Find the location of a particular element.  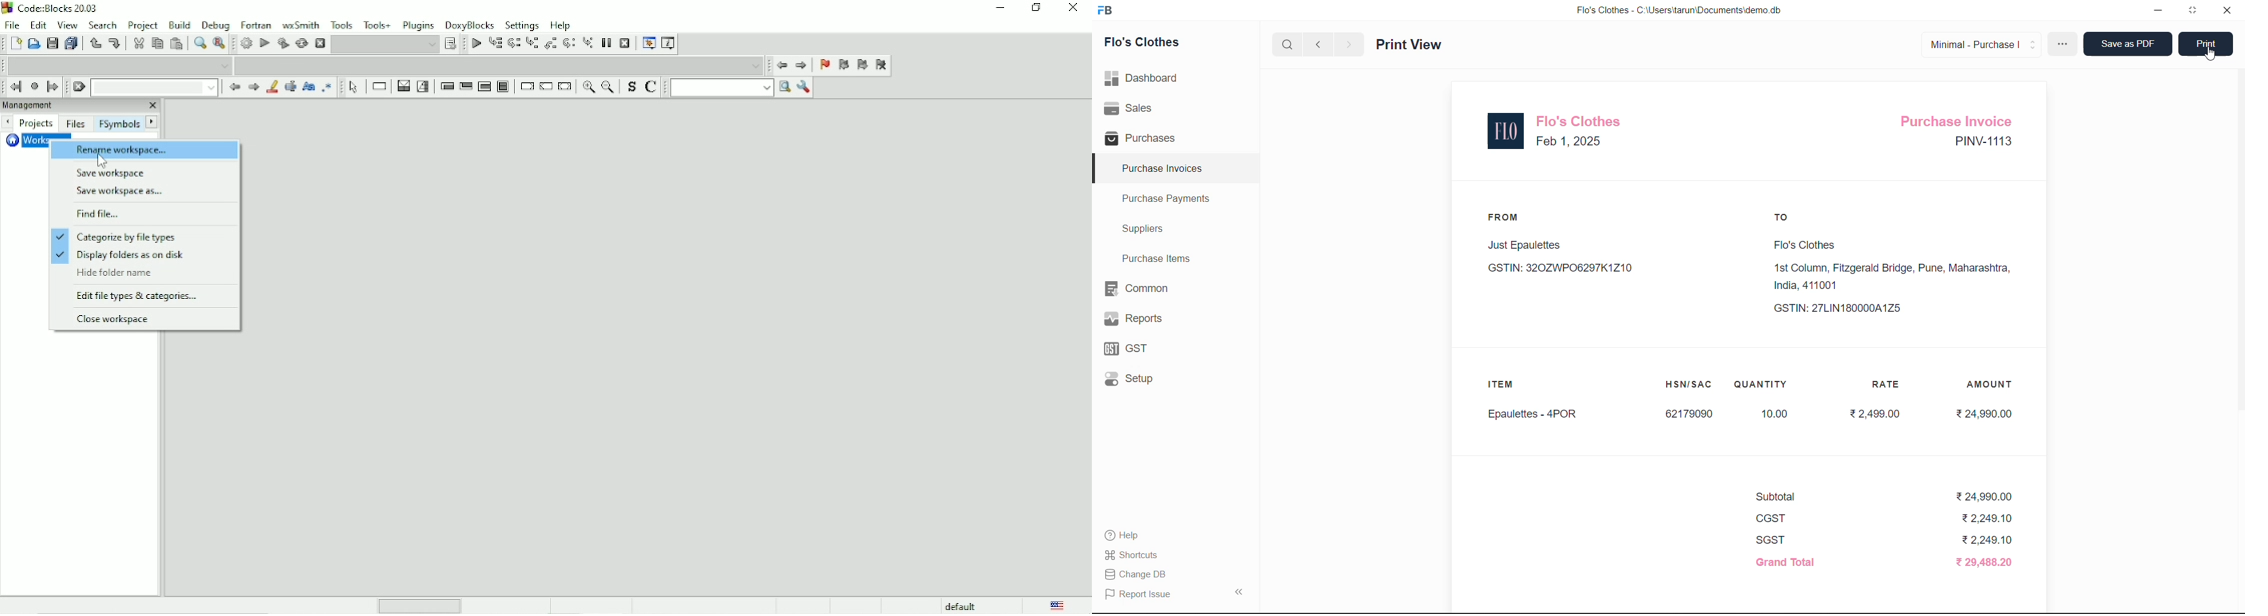

Show the select target dialog is located at coordinates (451, 44).